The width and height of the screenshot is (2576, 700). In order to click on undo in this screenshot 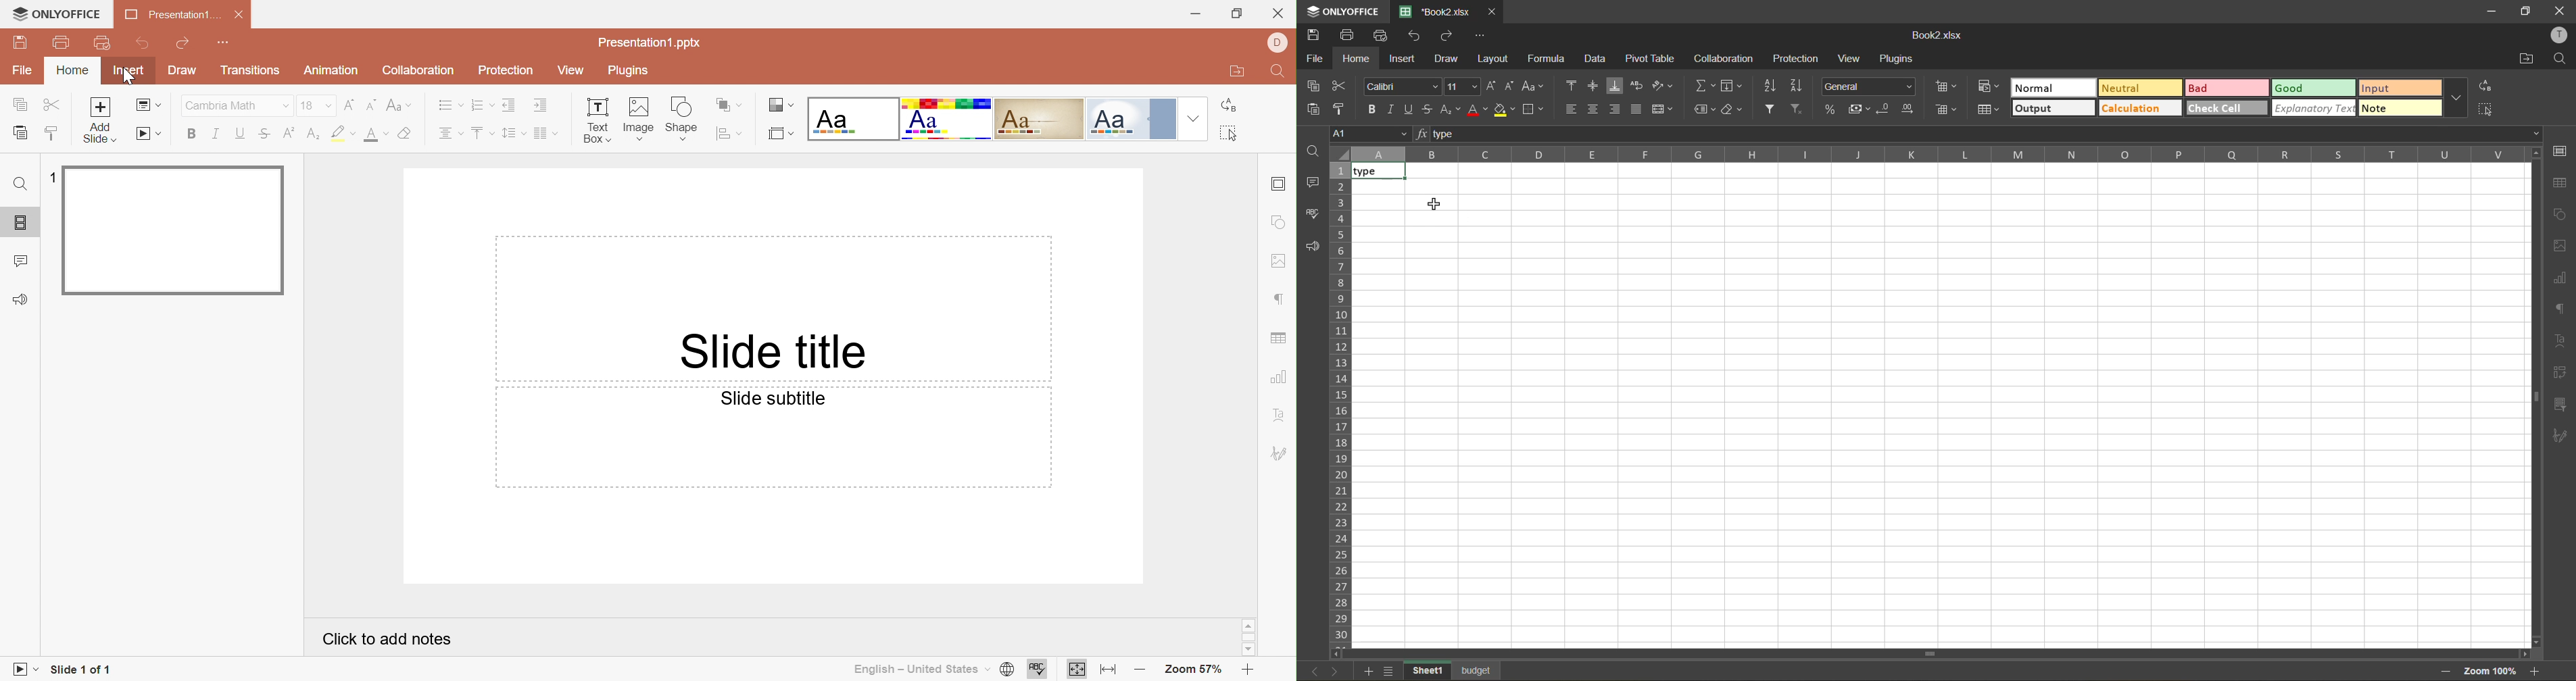, I will do `click(1415, 37)`.